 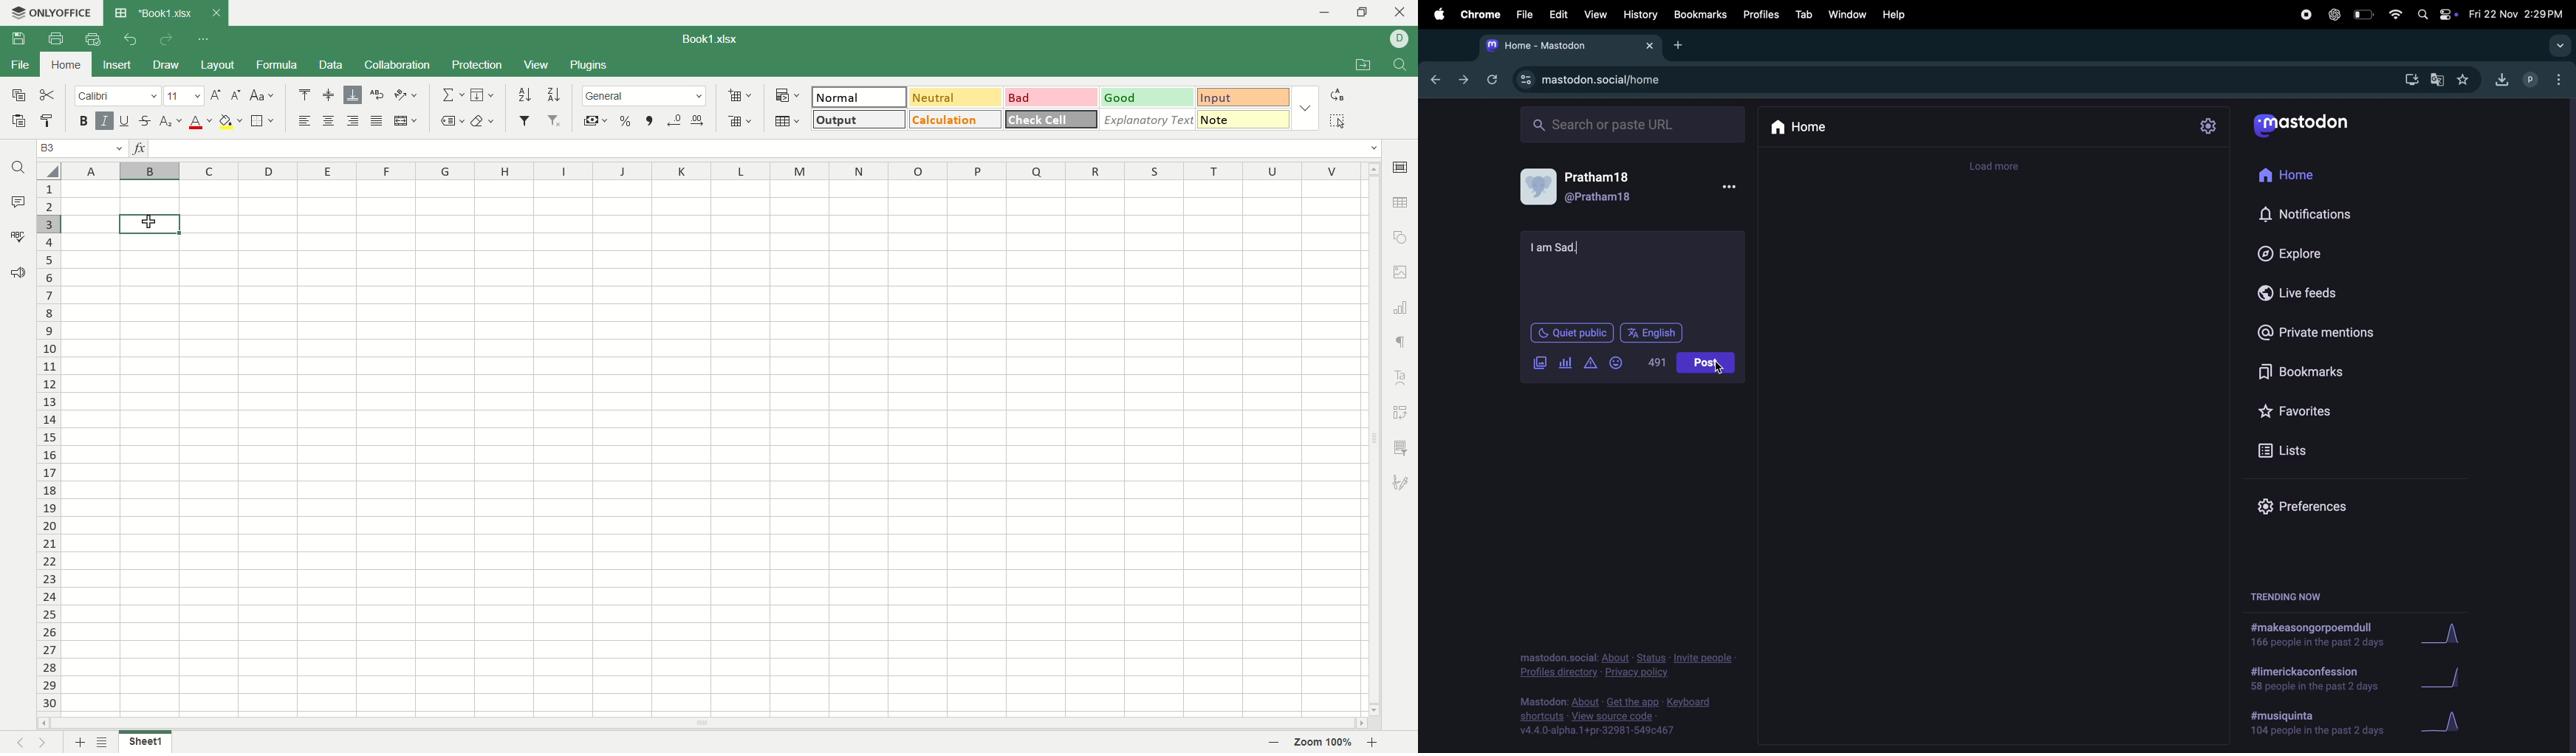 I want to click on home, so click(x=1801, y=131).